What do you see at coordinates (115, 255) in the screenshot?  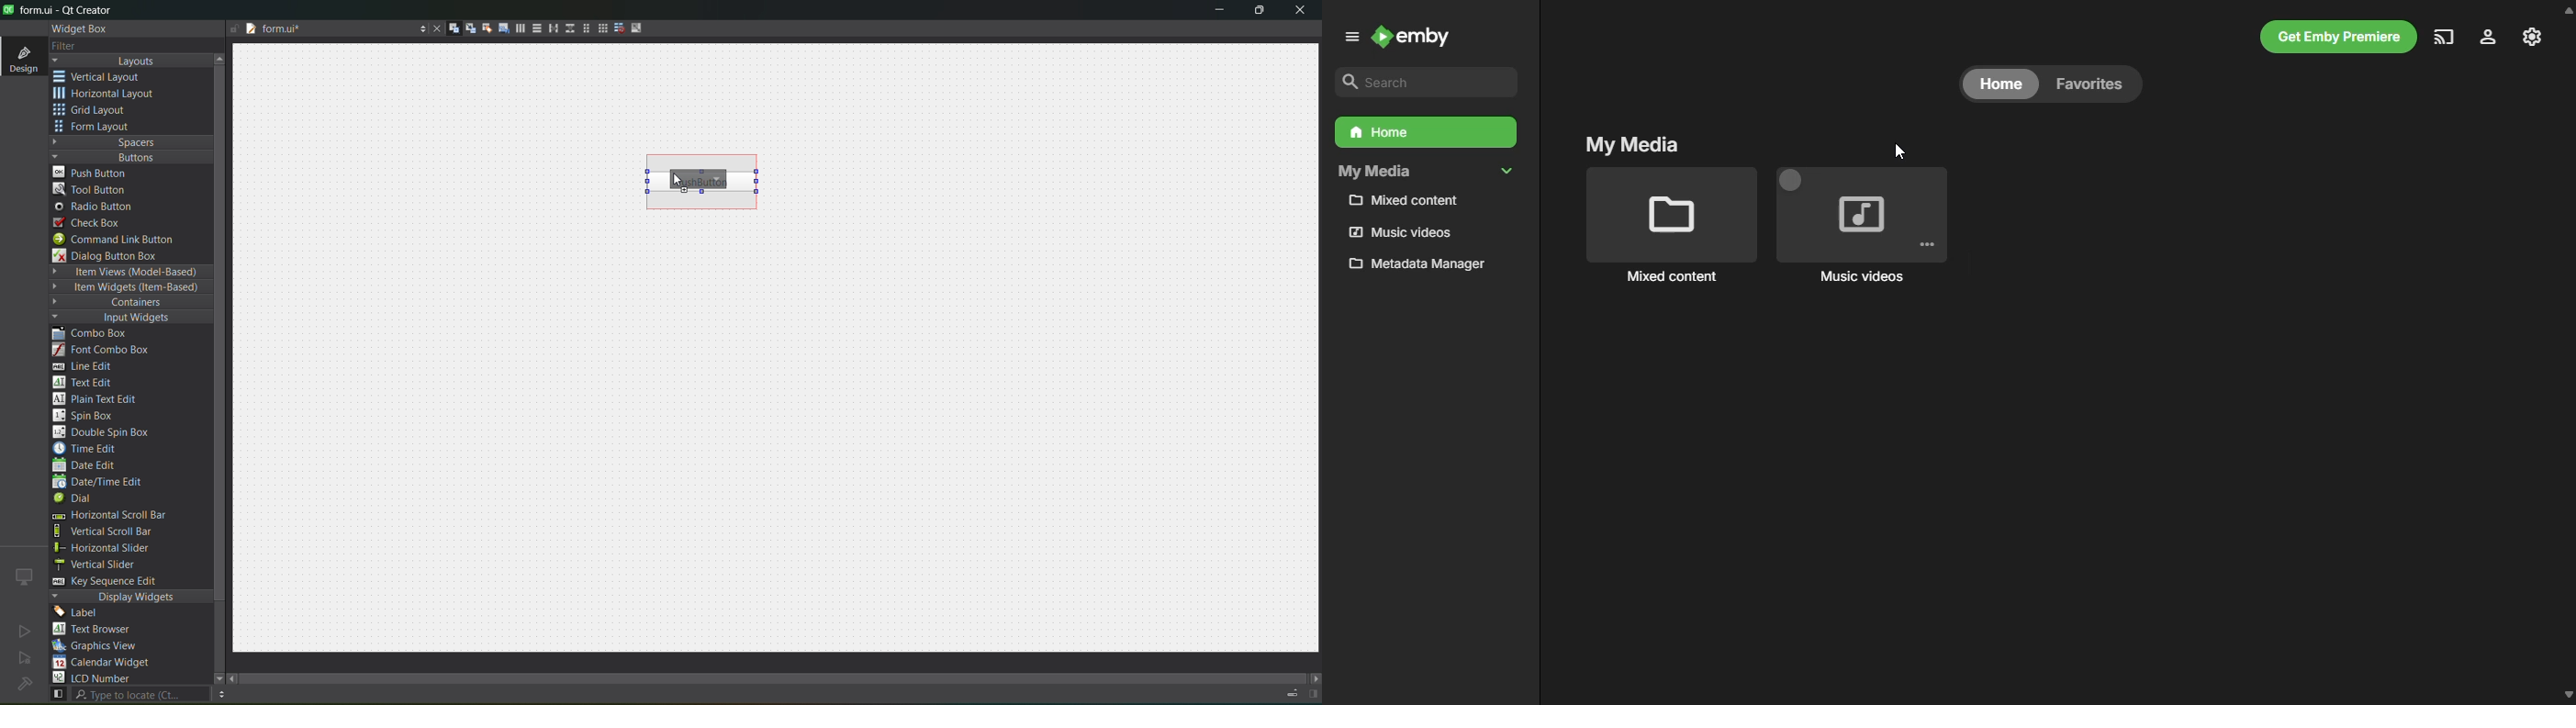 I see `dialog box` at bounding box center [115, 255].